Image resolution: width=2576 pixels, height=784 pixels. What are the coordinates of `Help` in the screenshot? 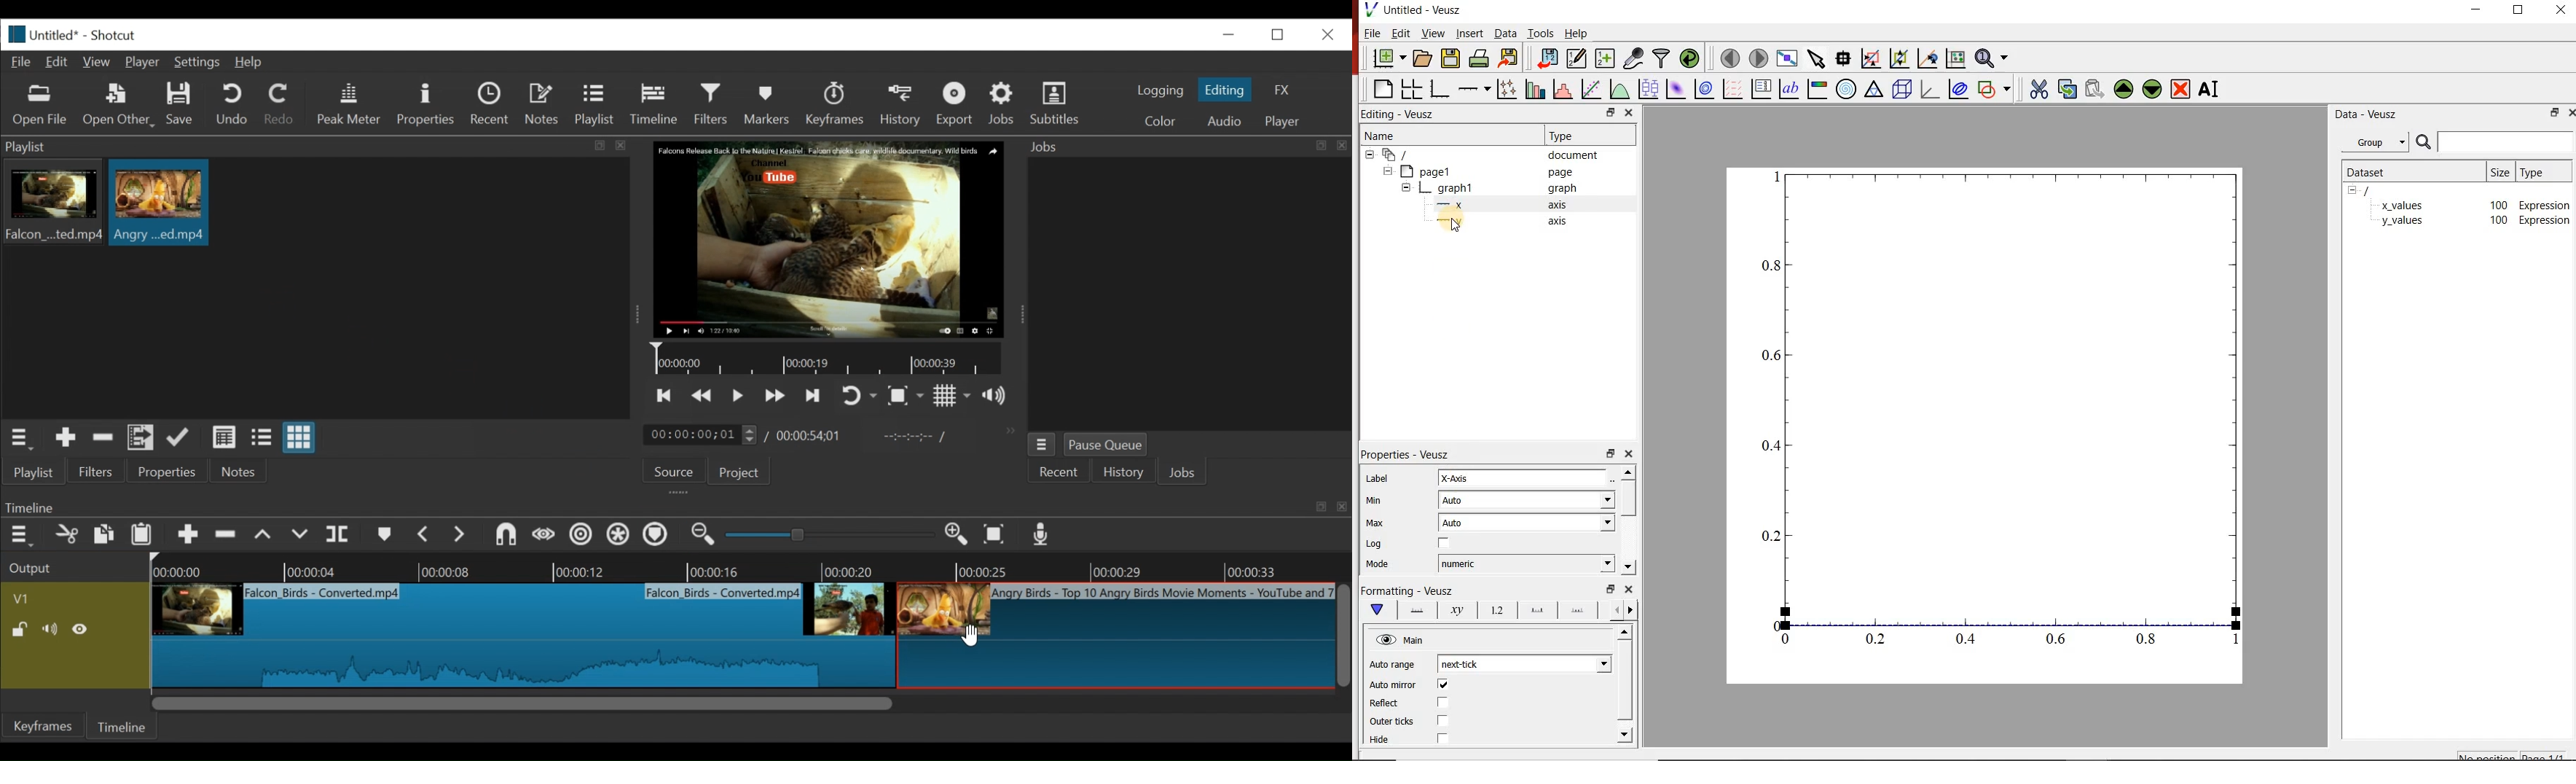 It's located at (249, 63).